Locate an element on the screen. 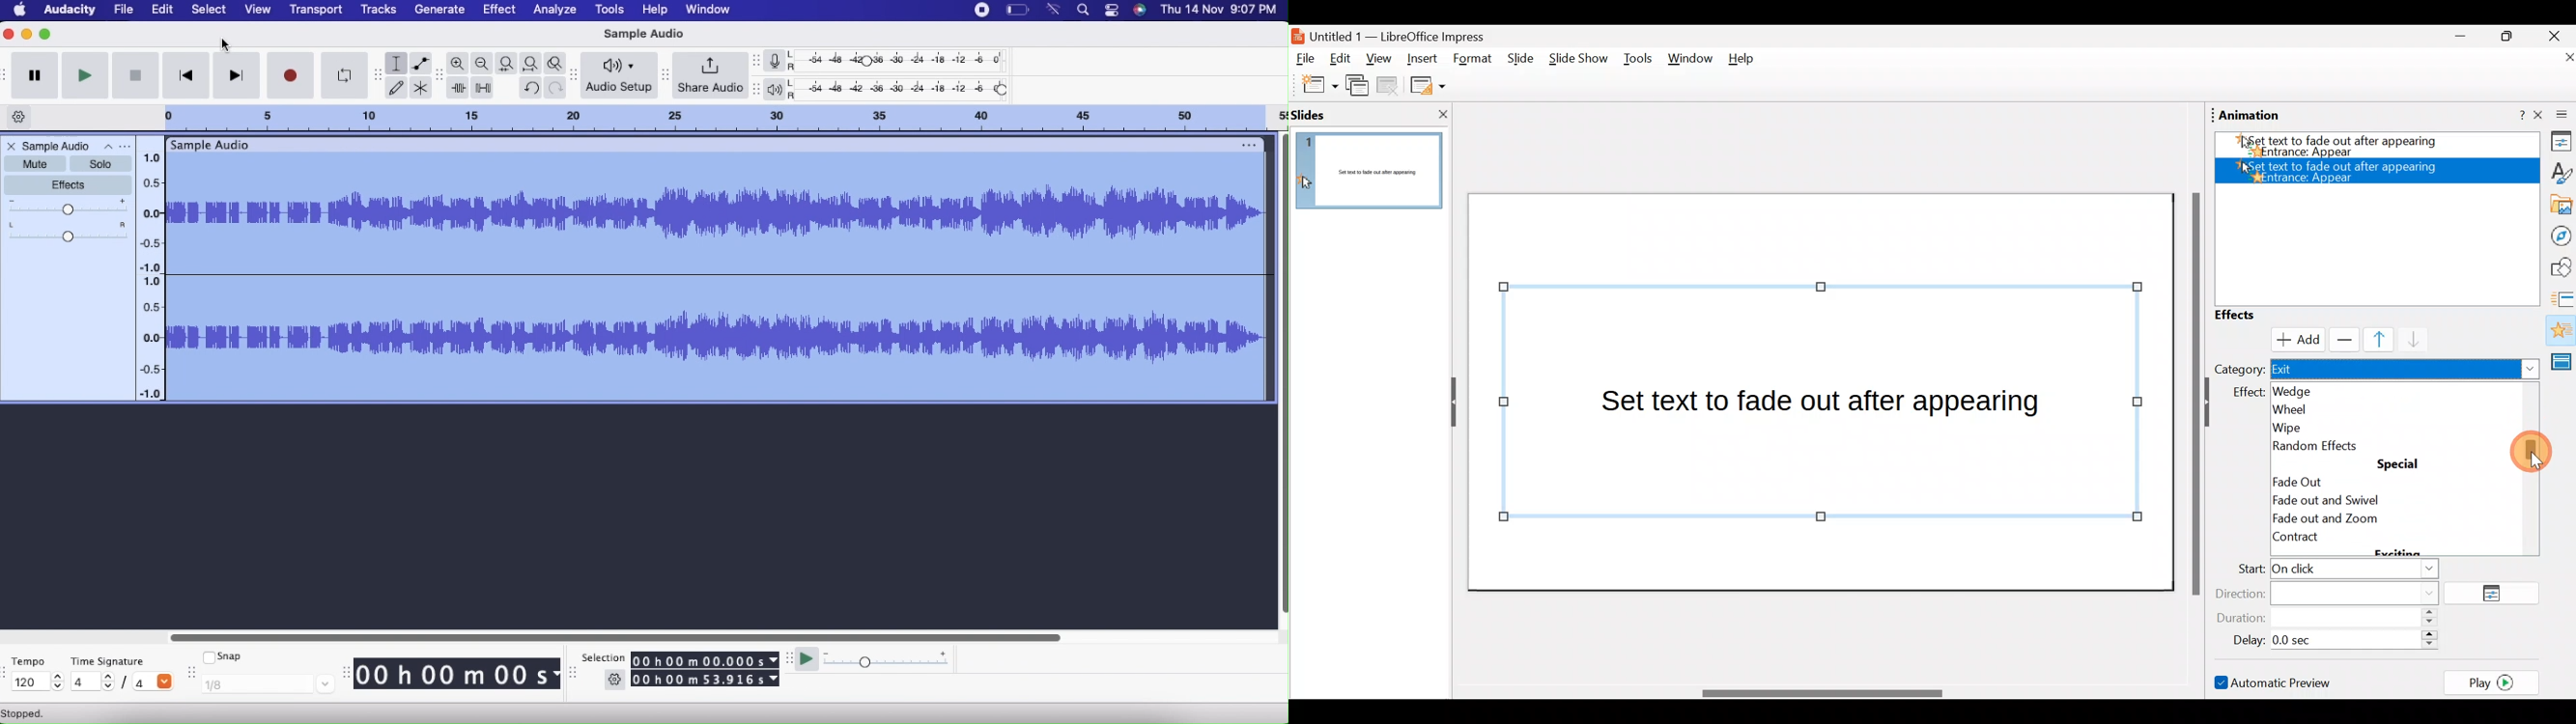  Minimize is located at coordinates (26, 34).